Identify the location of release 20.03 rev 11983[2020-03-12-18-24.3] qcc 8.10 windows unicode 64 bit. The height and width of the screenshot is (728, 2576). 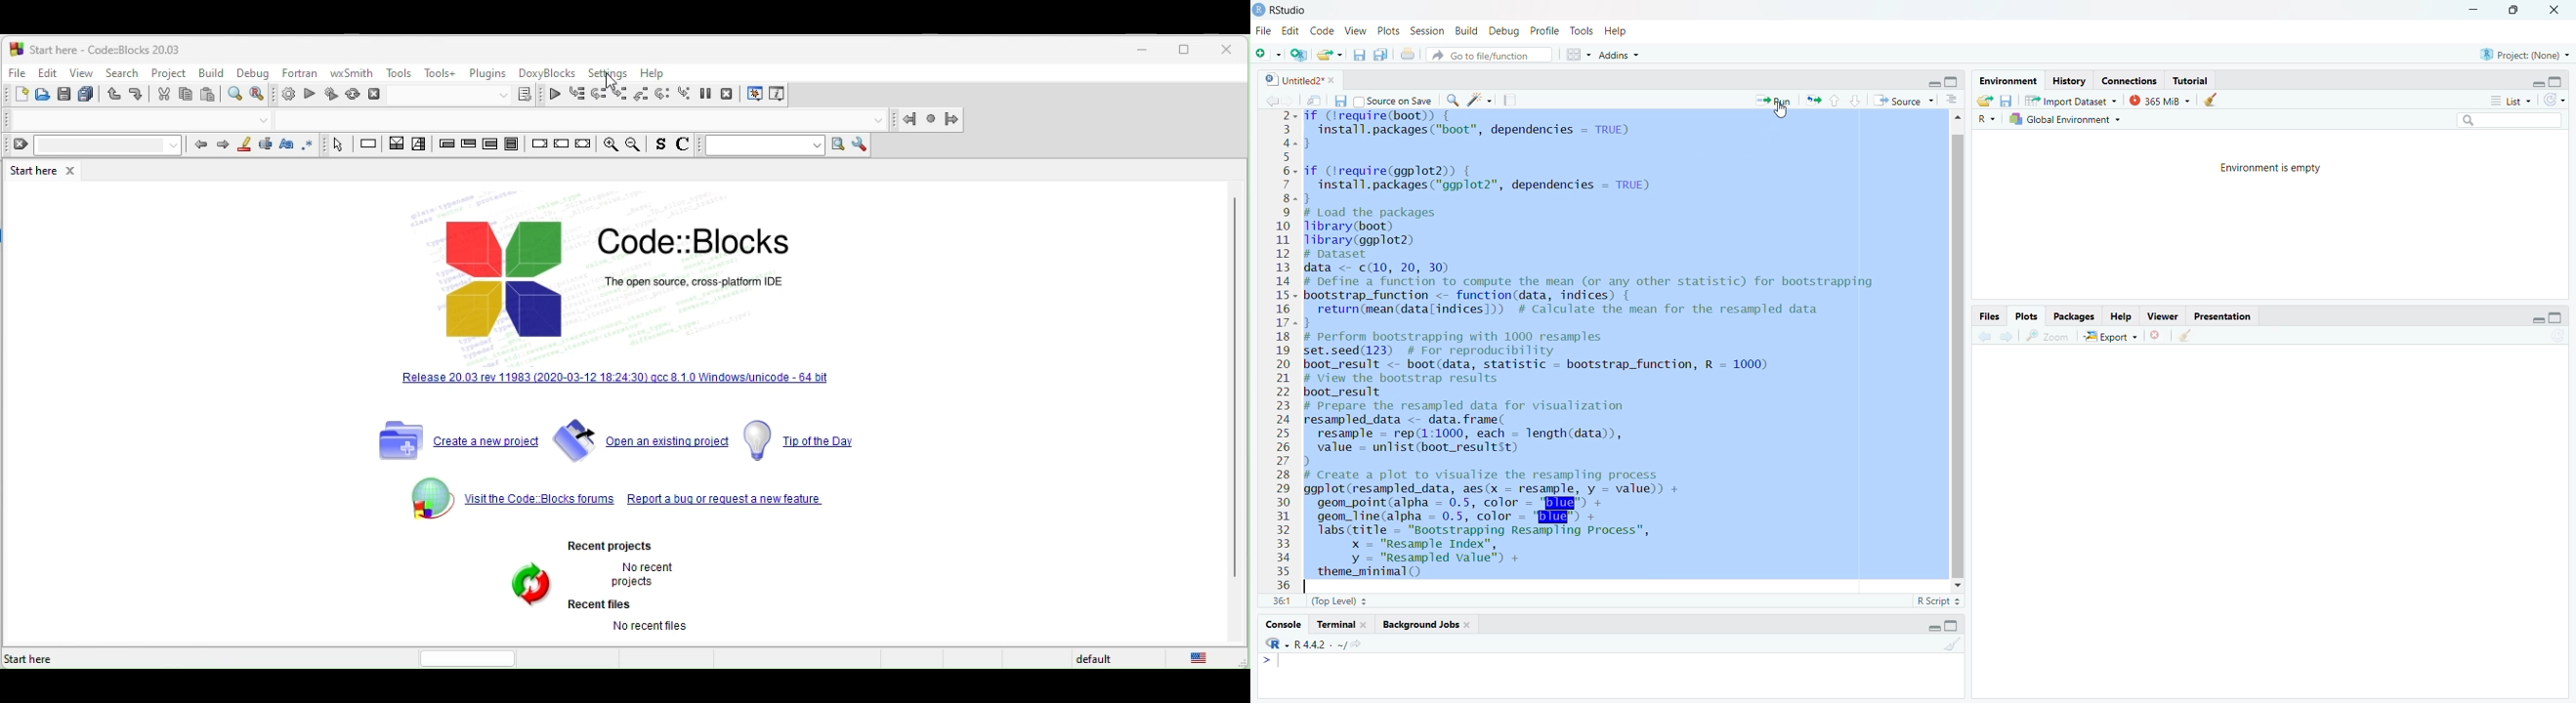
(618, 380).